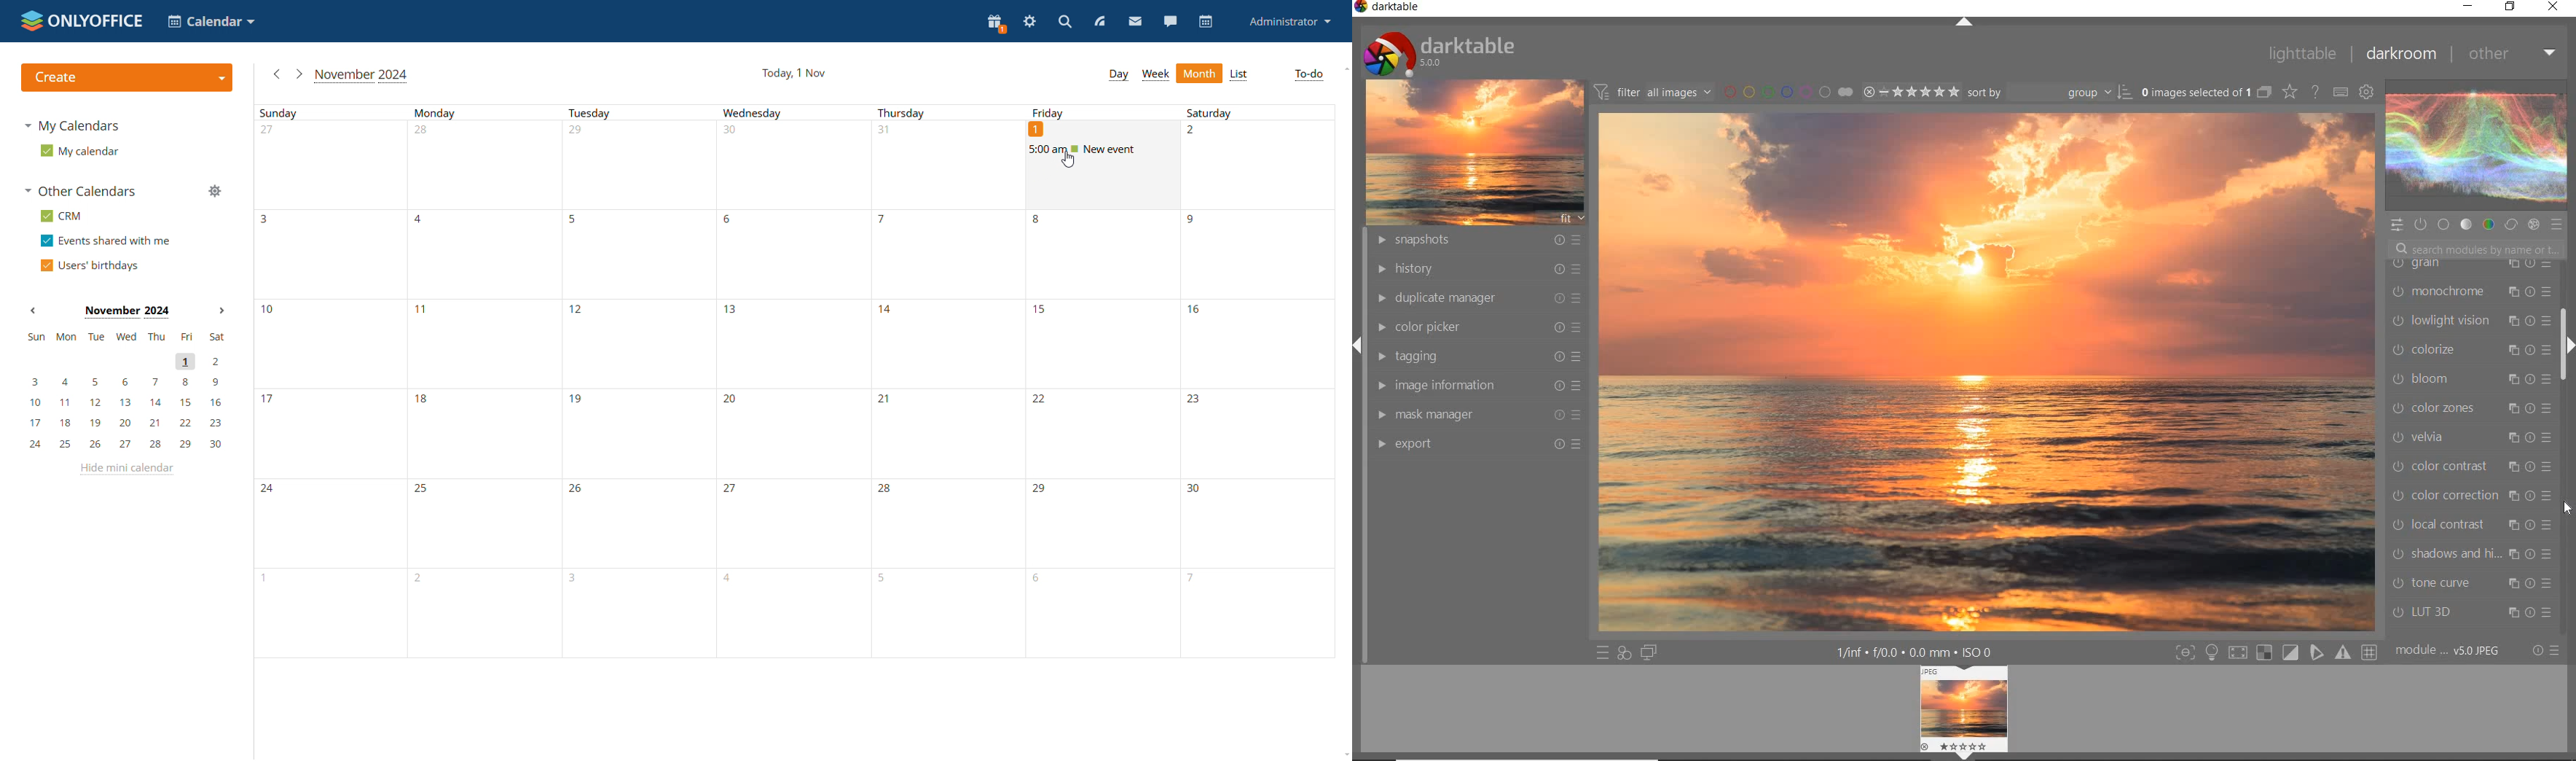 The width and height of the screenshot is (2576, 784). I want to click on SORT, so click(2049, 93).